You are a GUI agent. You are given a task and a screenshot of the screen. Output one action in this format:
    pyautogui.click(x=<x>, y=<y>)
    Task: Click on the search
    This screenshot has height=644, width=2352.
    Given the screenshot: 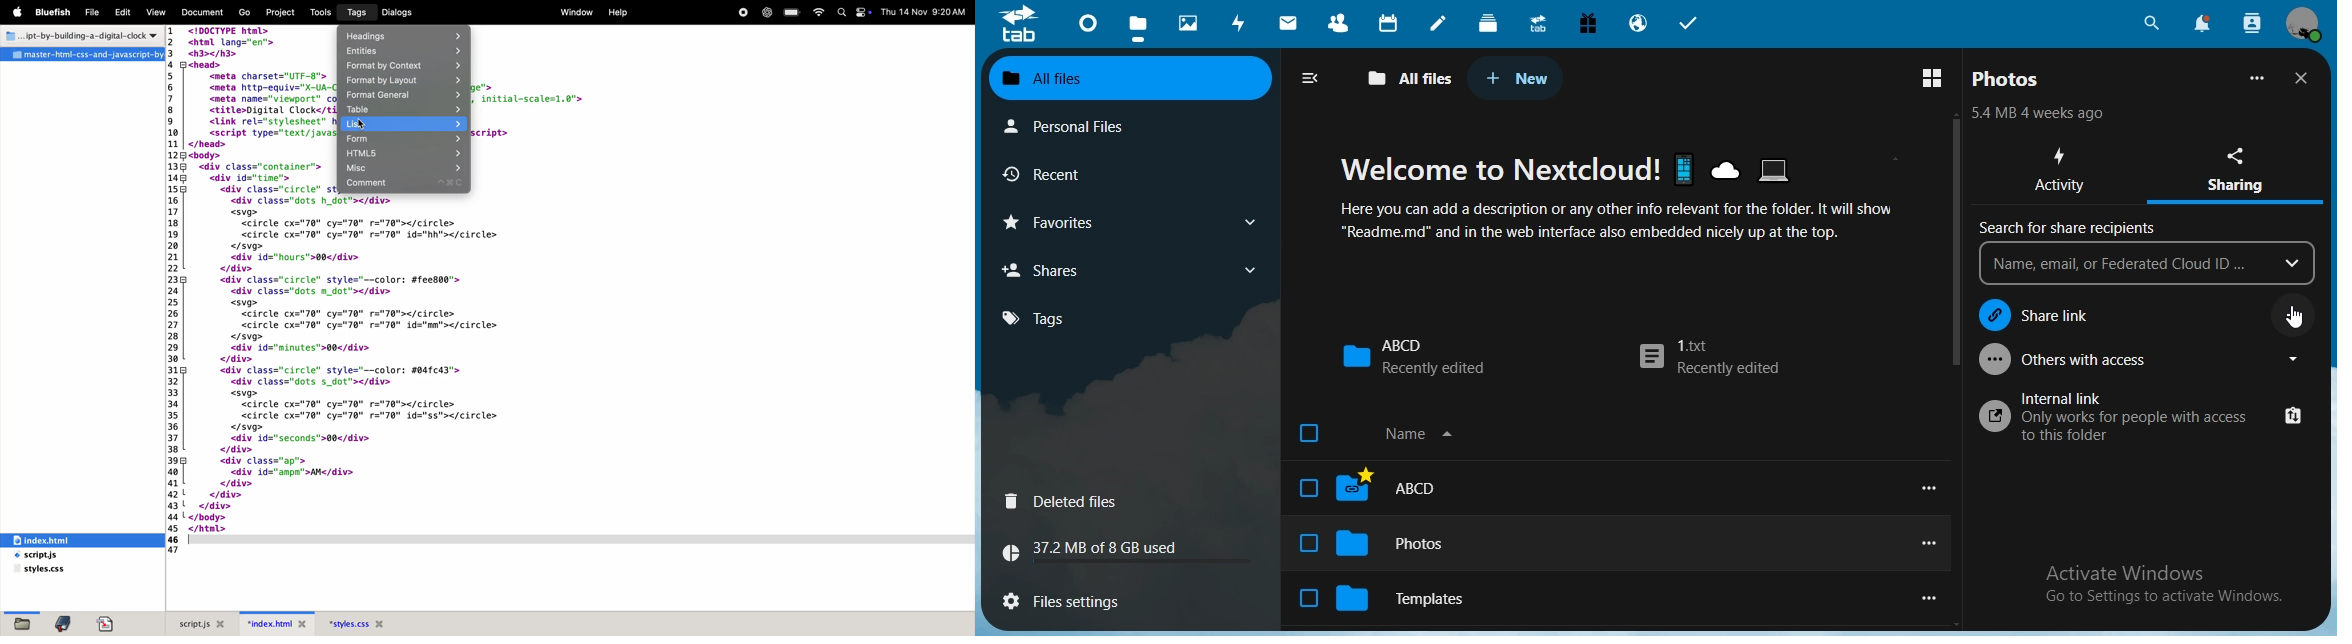 What is the action you would take?
    pyautogui.click(x=2149, y=24)
    